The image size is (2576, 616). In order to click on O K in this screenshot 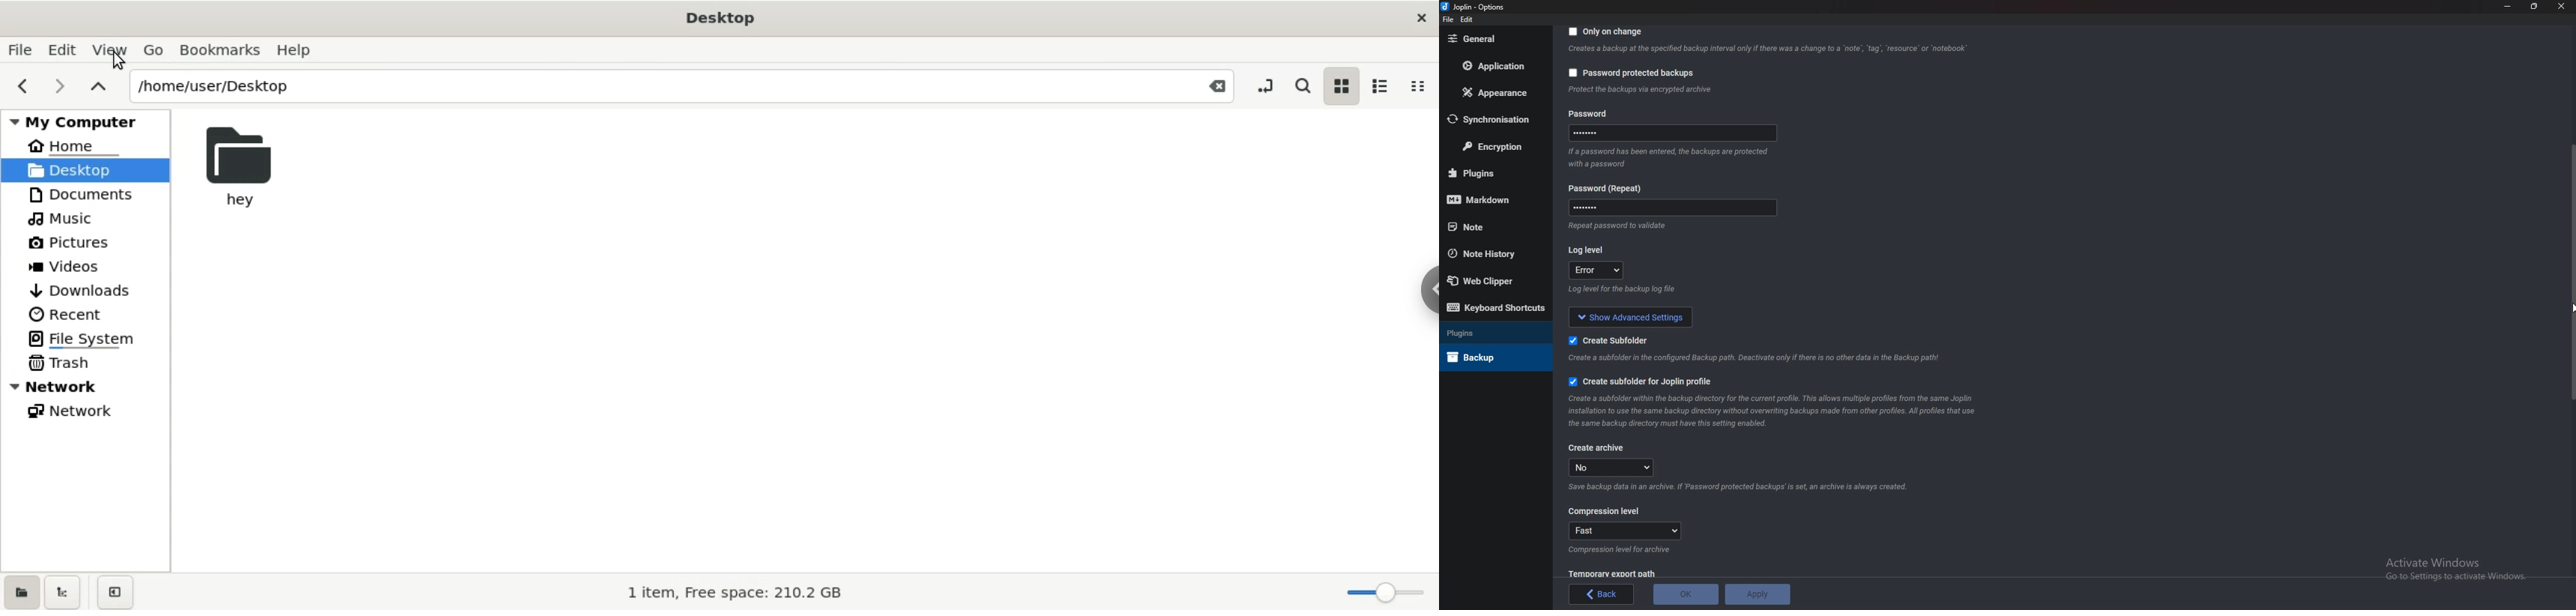, I will do `click(1685, 595)`.